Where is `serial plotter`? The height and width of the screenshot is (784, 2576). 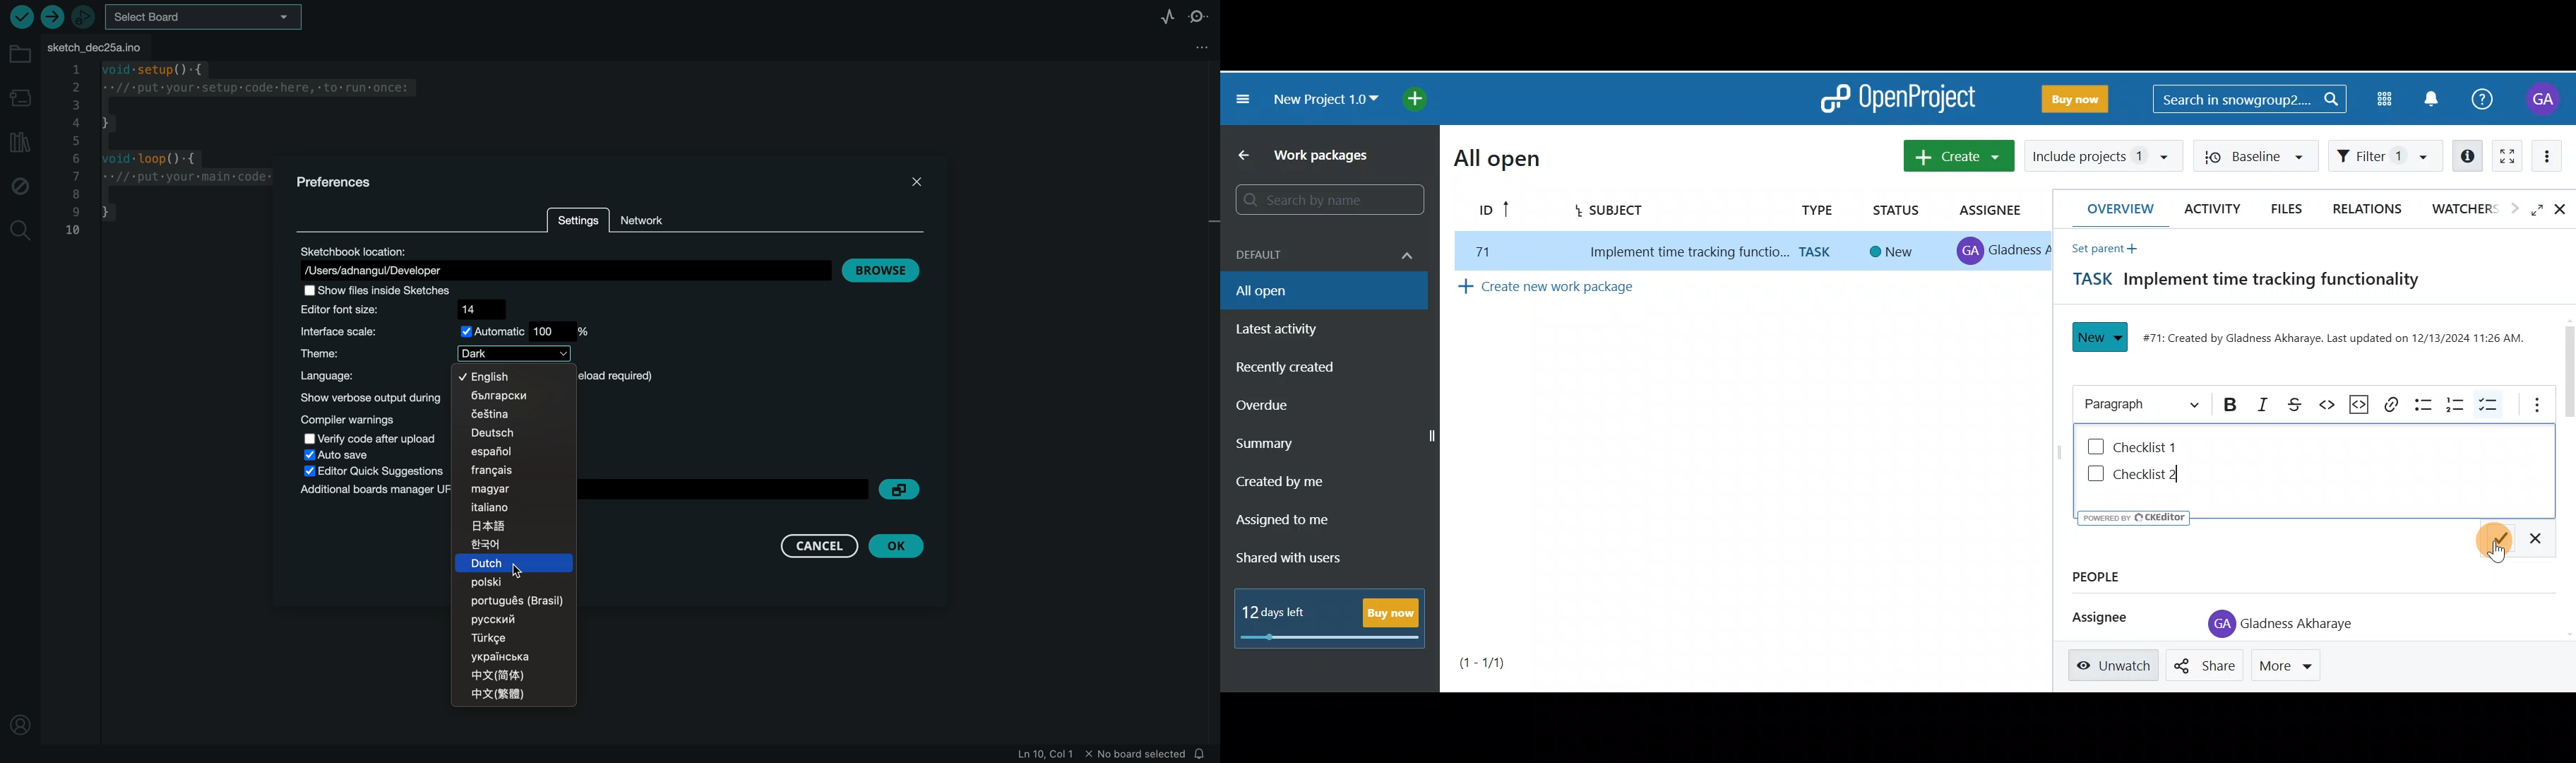 serial plotter is located at coordinates (1159, 17).